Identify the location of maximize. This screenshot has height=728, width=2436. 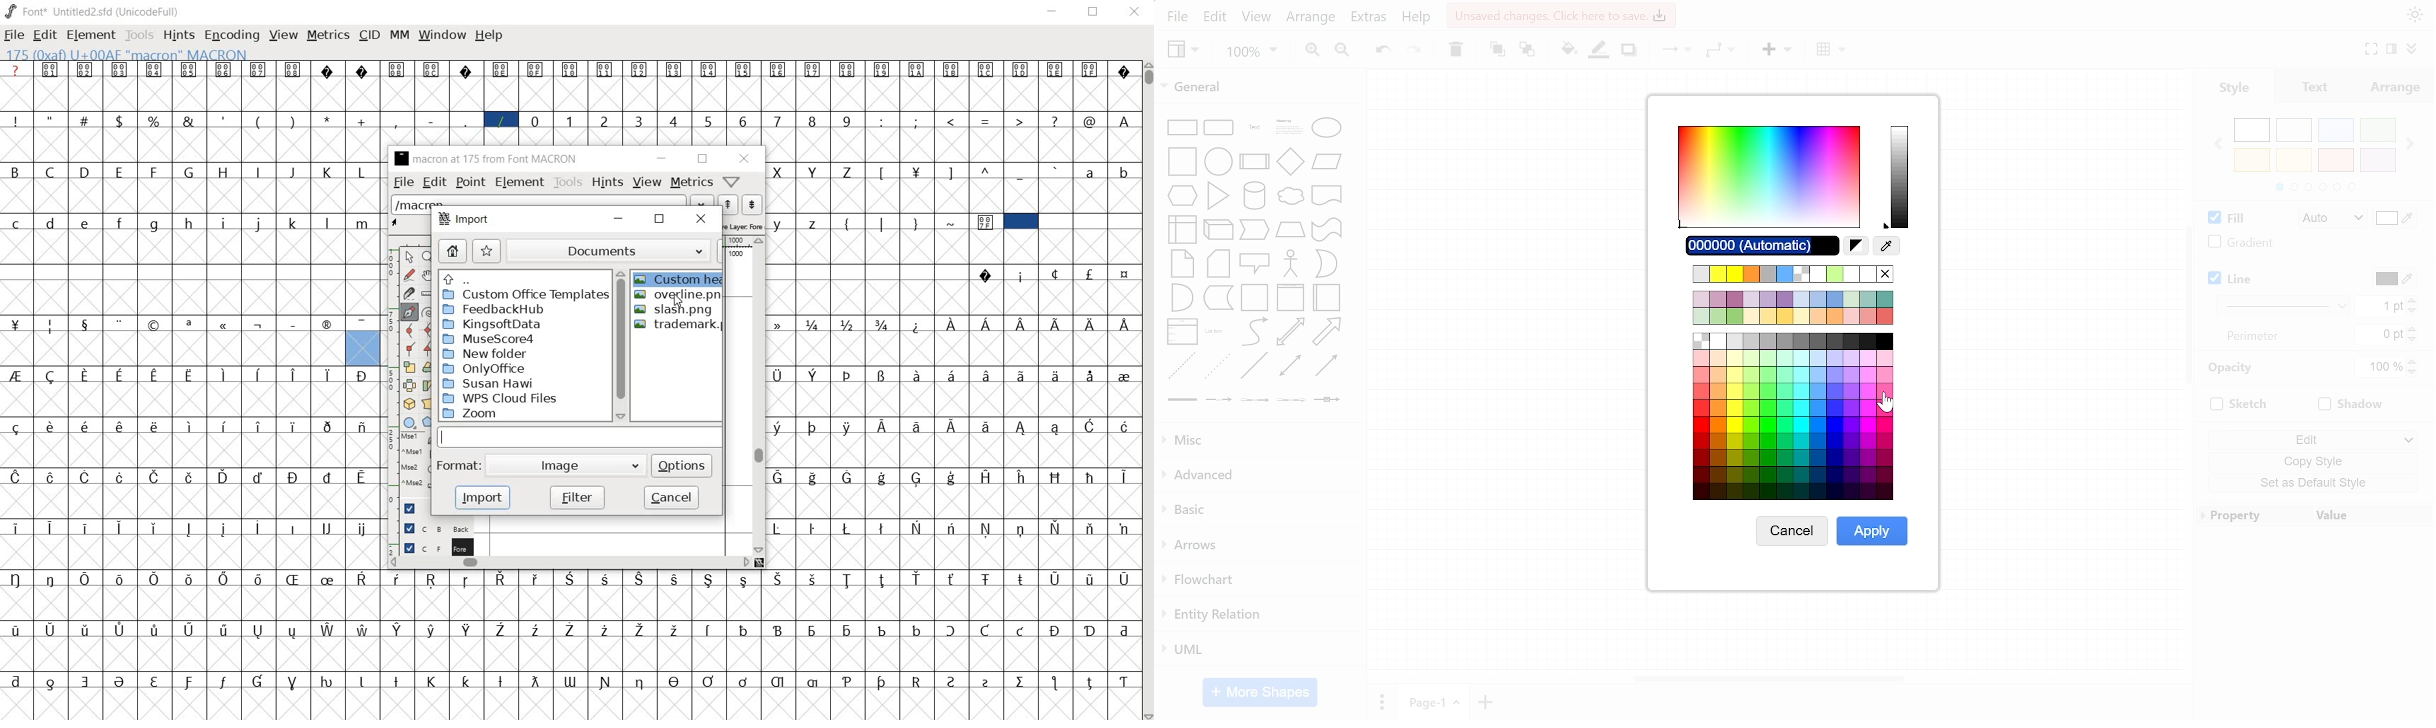
(660, 220).